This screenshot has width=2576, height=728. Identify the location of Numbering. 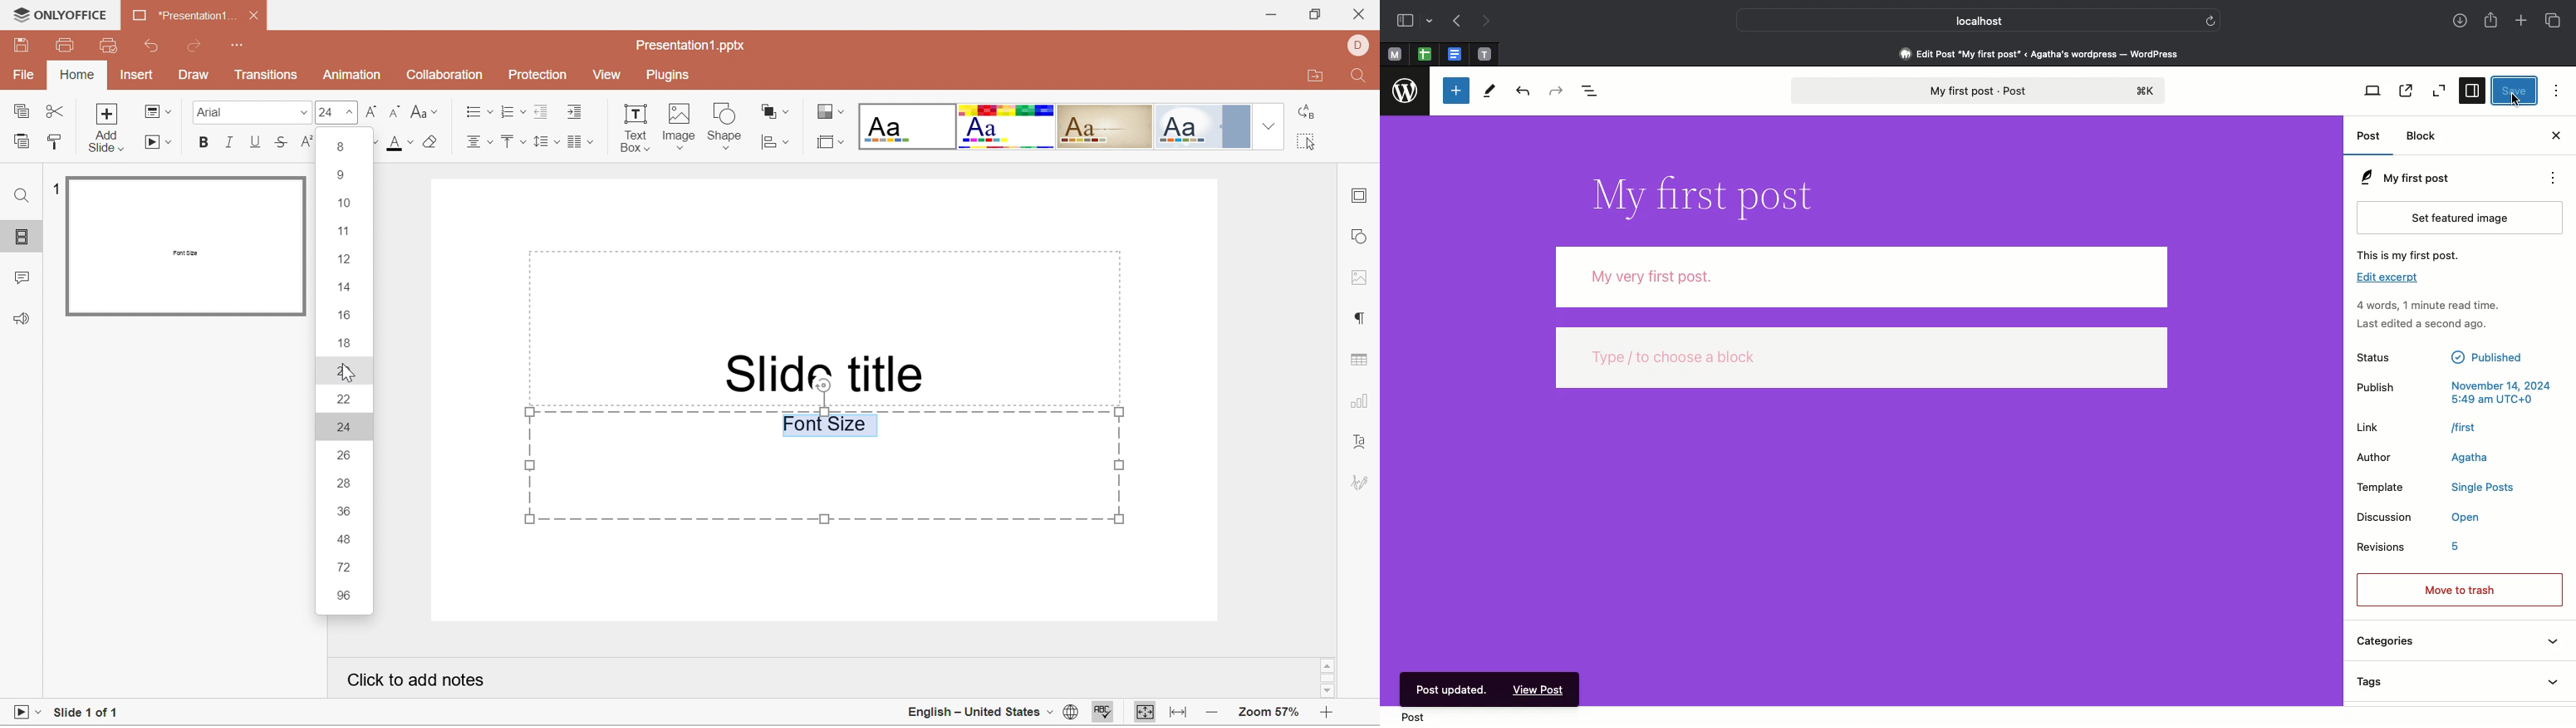
(511, 111).